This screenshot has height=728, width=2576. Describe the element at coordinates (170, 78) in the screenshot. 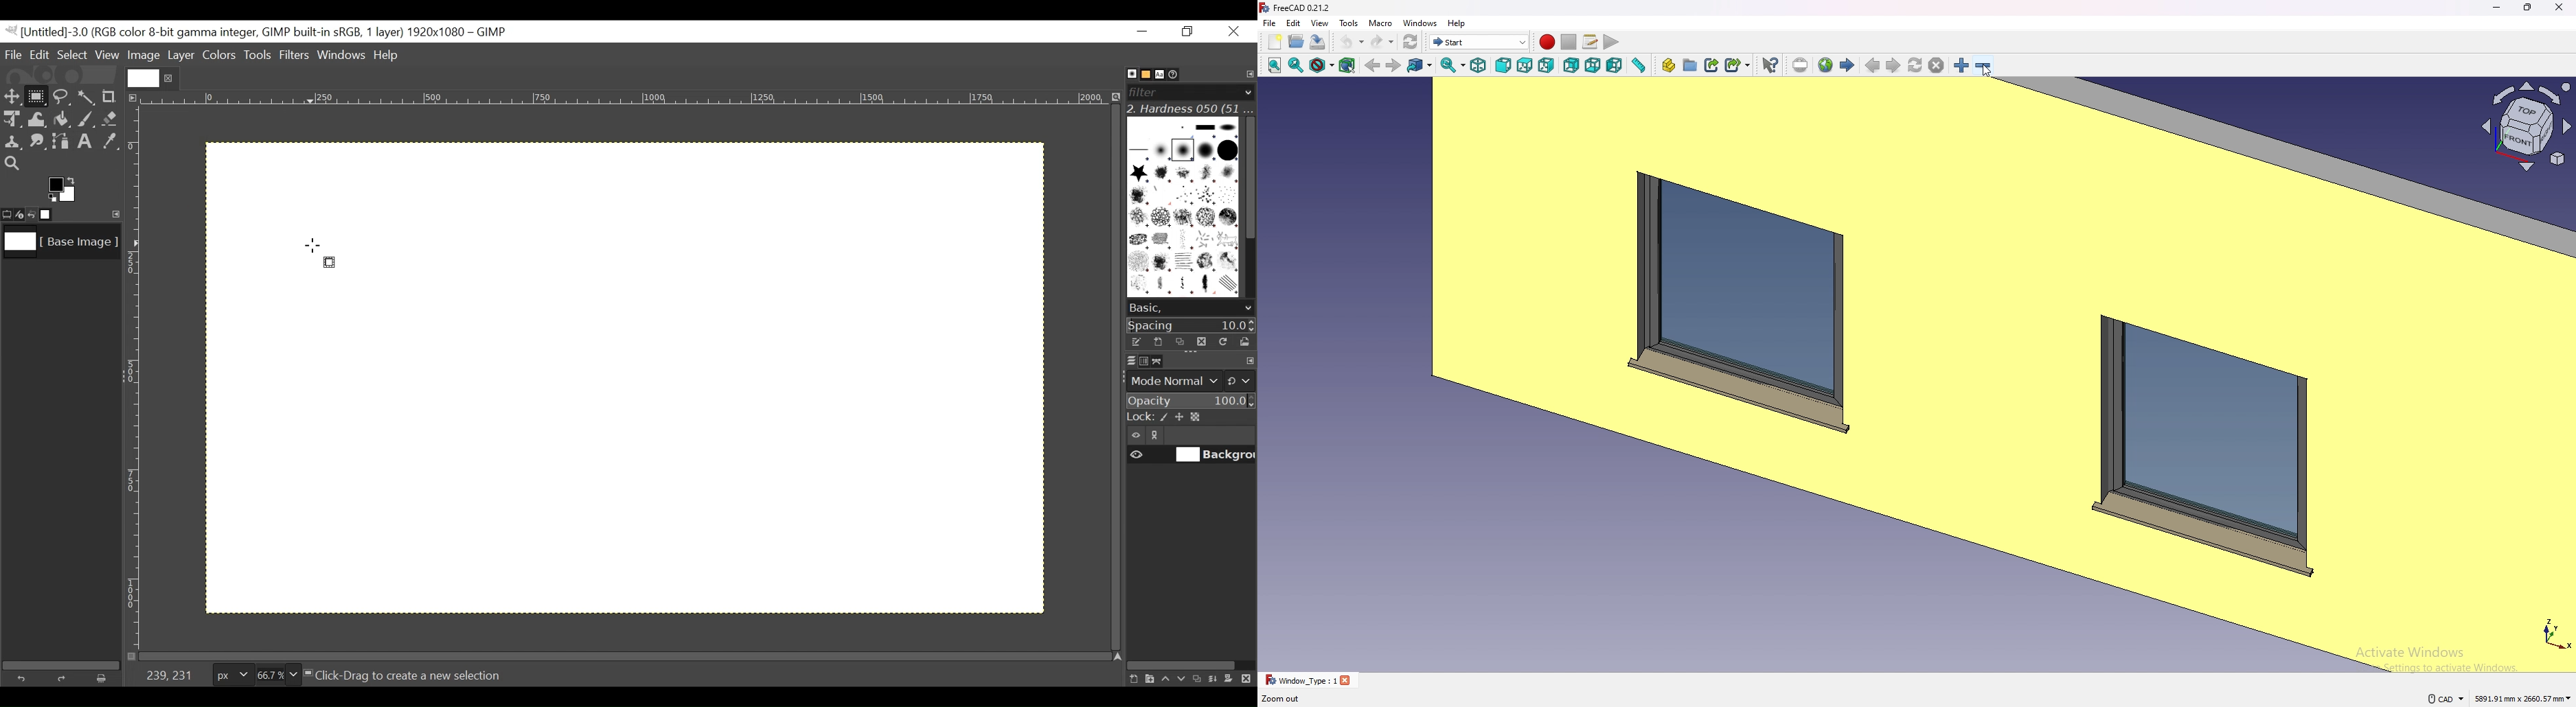

I see `close` at that location.